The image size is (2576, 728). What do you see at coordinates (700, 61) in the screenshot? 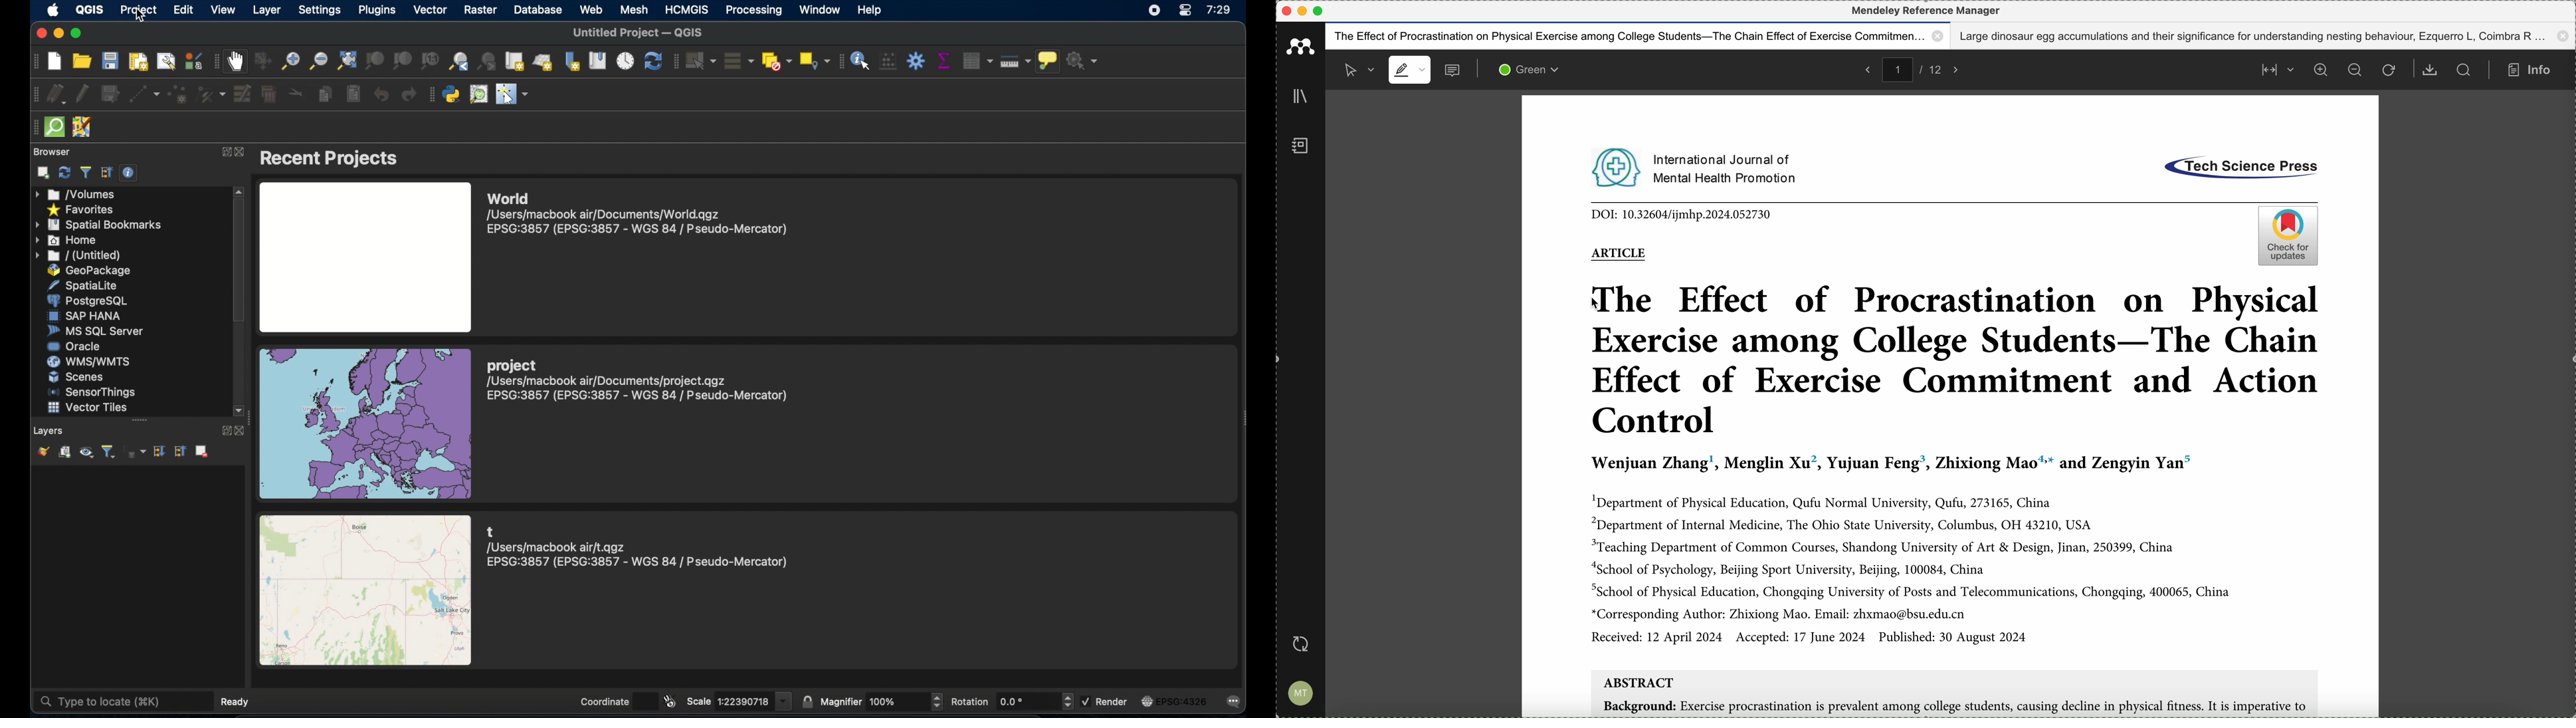
I see `select features by area or single click` at bounding box center [700, 61].